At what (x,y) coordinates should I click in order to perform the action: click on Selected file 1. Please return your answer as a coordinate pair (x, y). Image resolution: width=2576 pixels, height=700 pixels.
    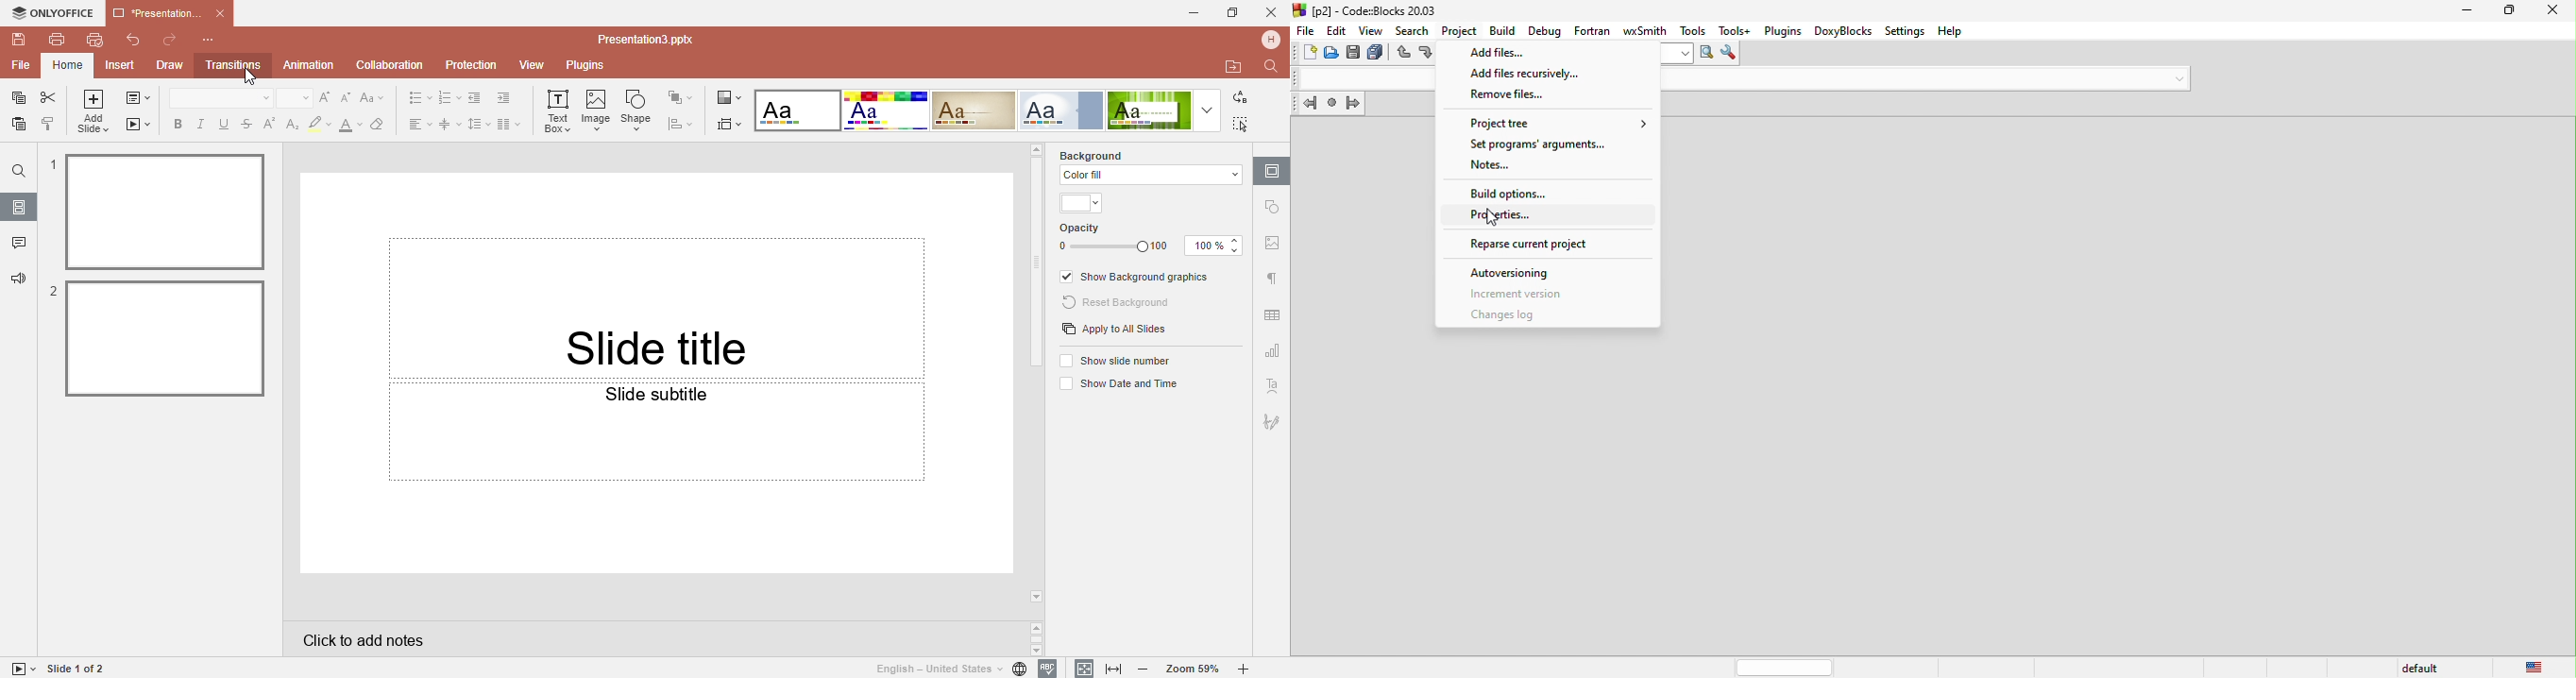
    Looking at the image, I should click on (160, 211).